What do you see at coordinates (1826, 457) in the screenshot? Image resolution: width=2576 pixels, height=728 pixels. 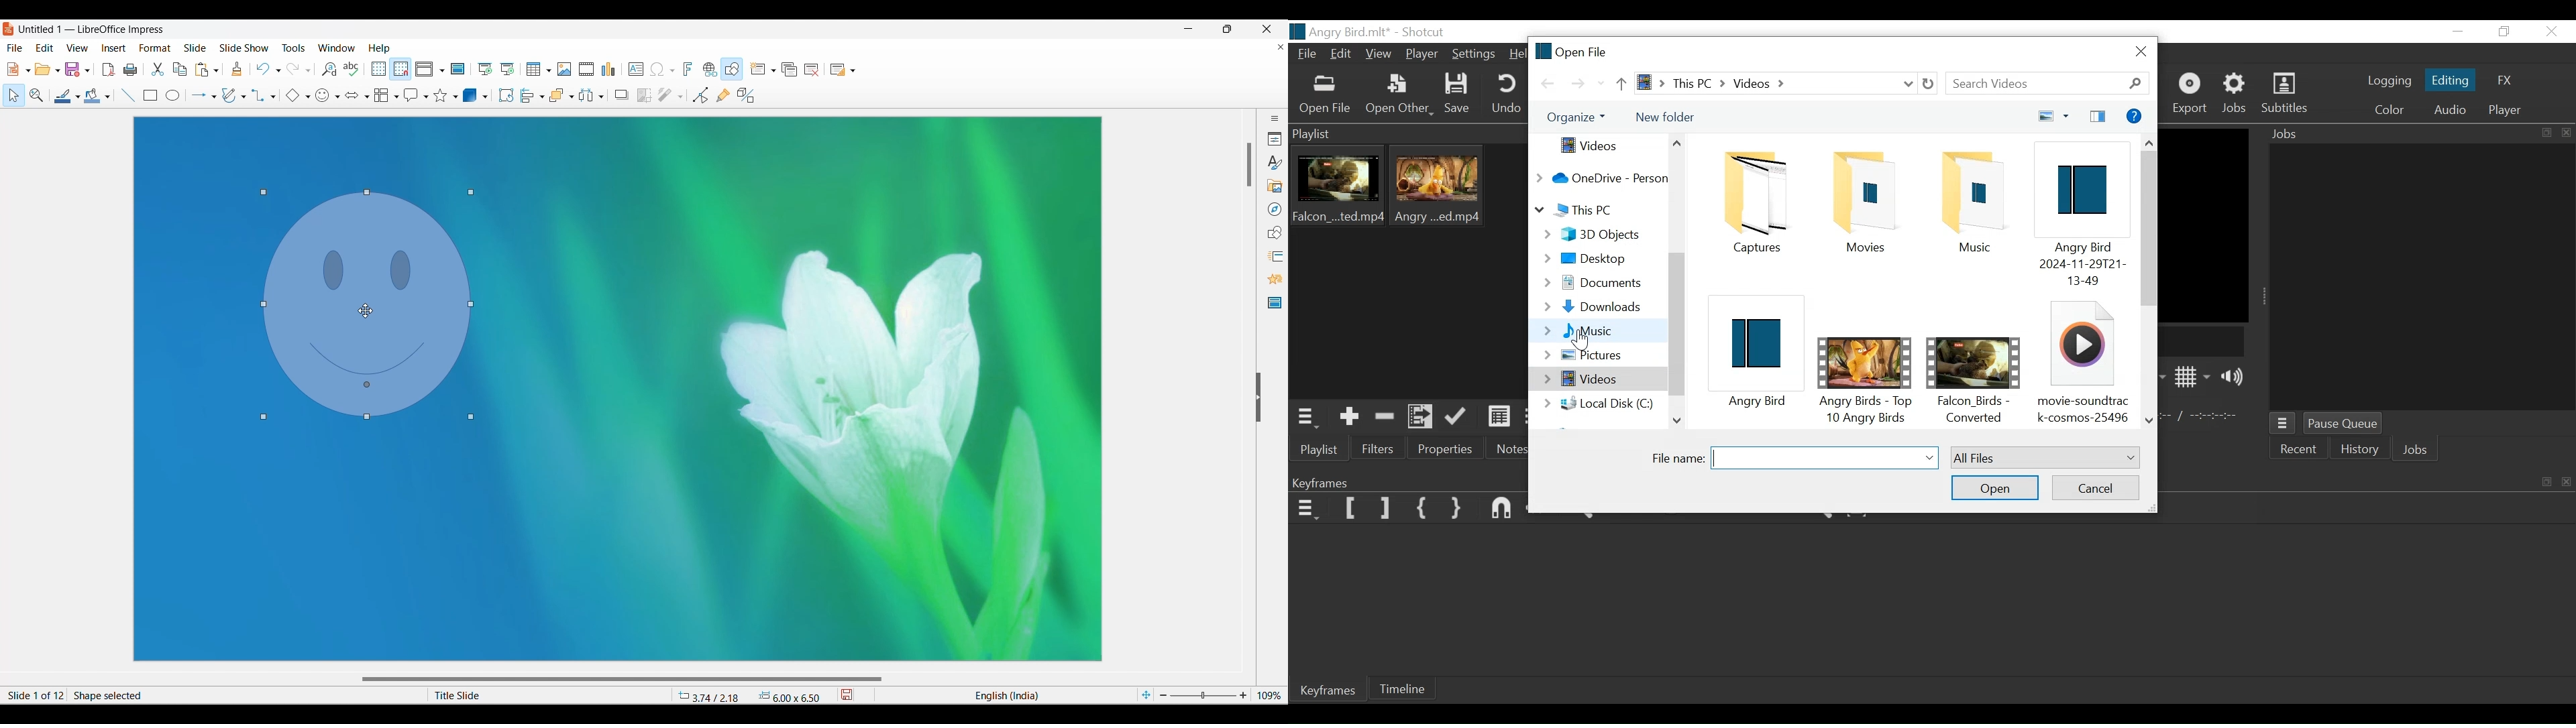 I see `Selected File Name` at bounding box center [1826, 457].